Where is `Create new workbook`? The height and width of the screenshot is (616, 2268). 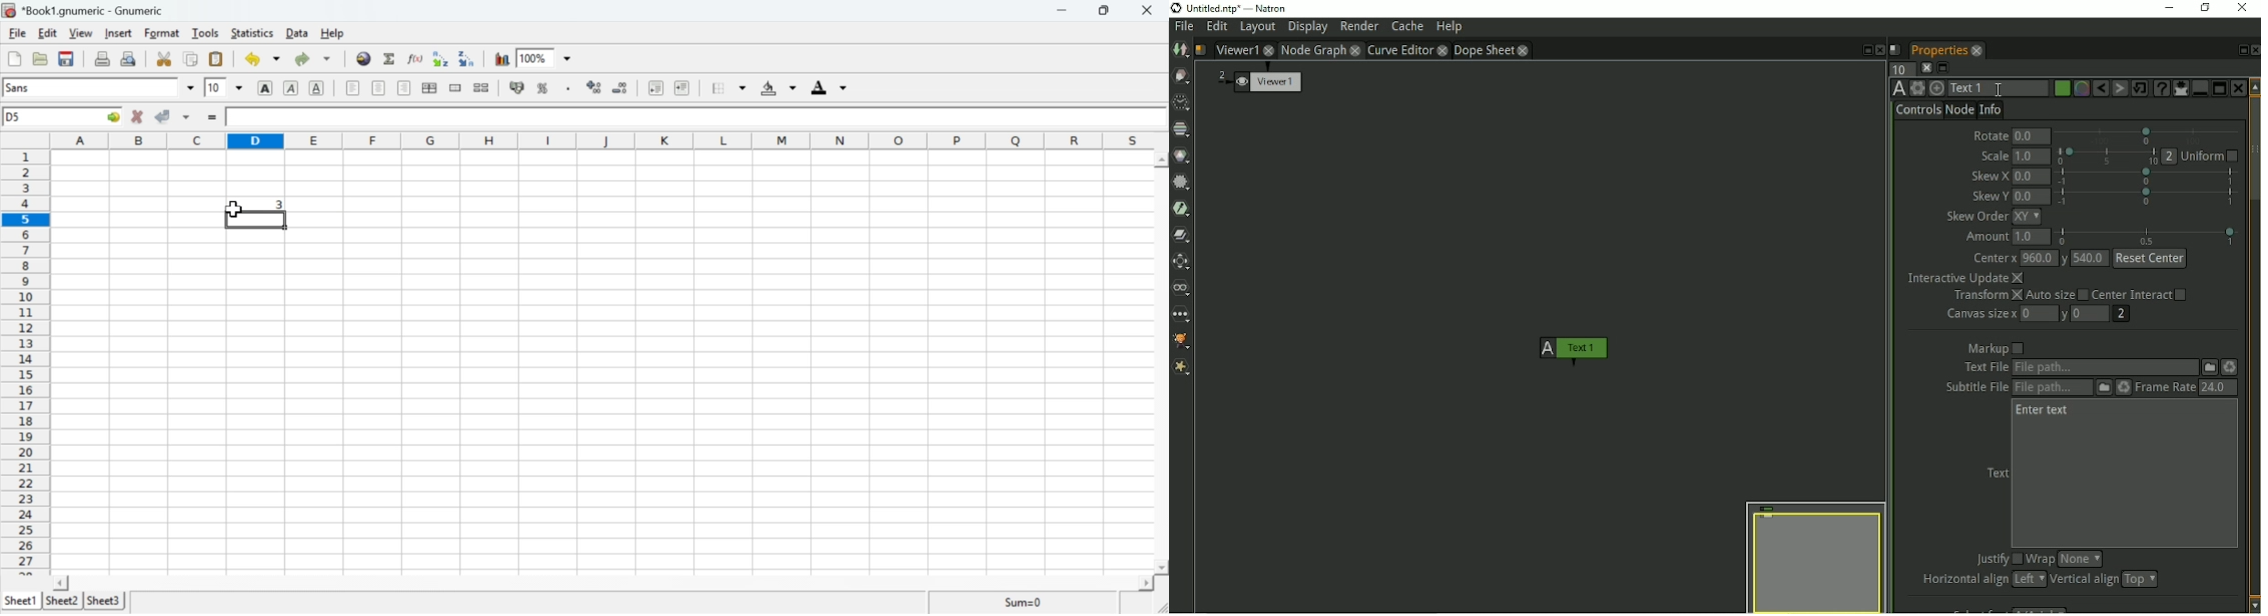
Create new workbook is located at coordinates (13, 58).